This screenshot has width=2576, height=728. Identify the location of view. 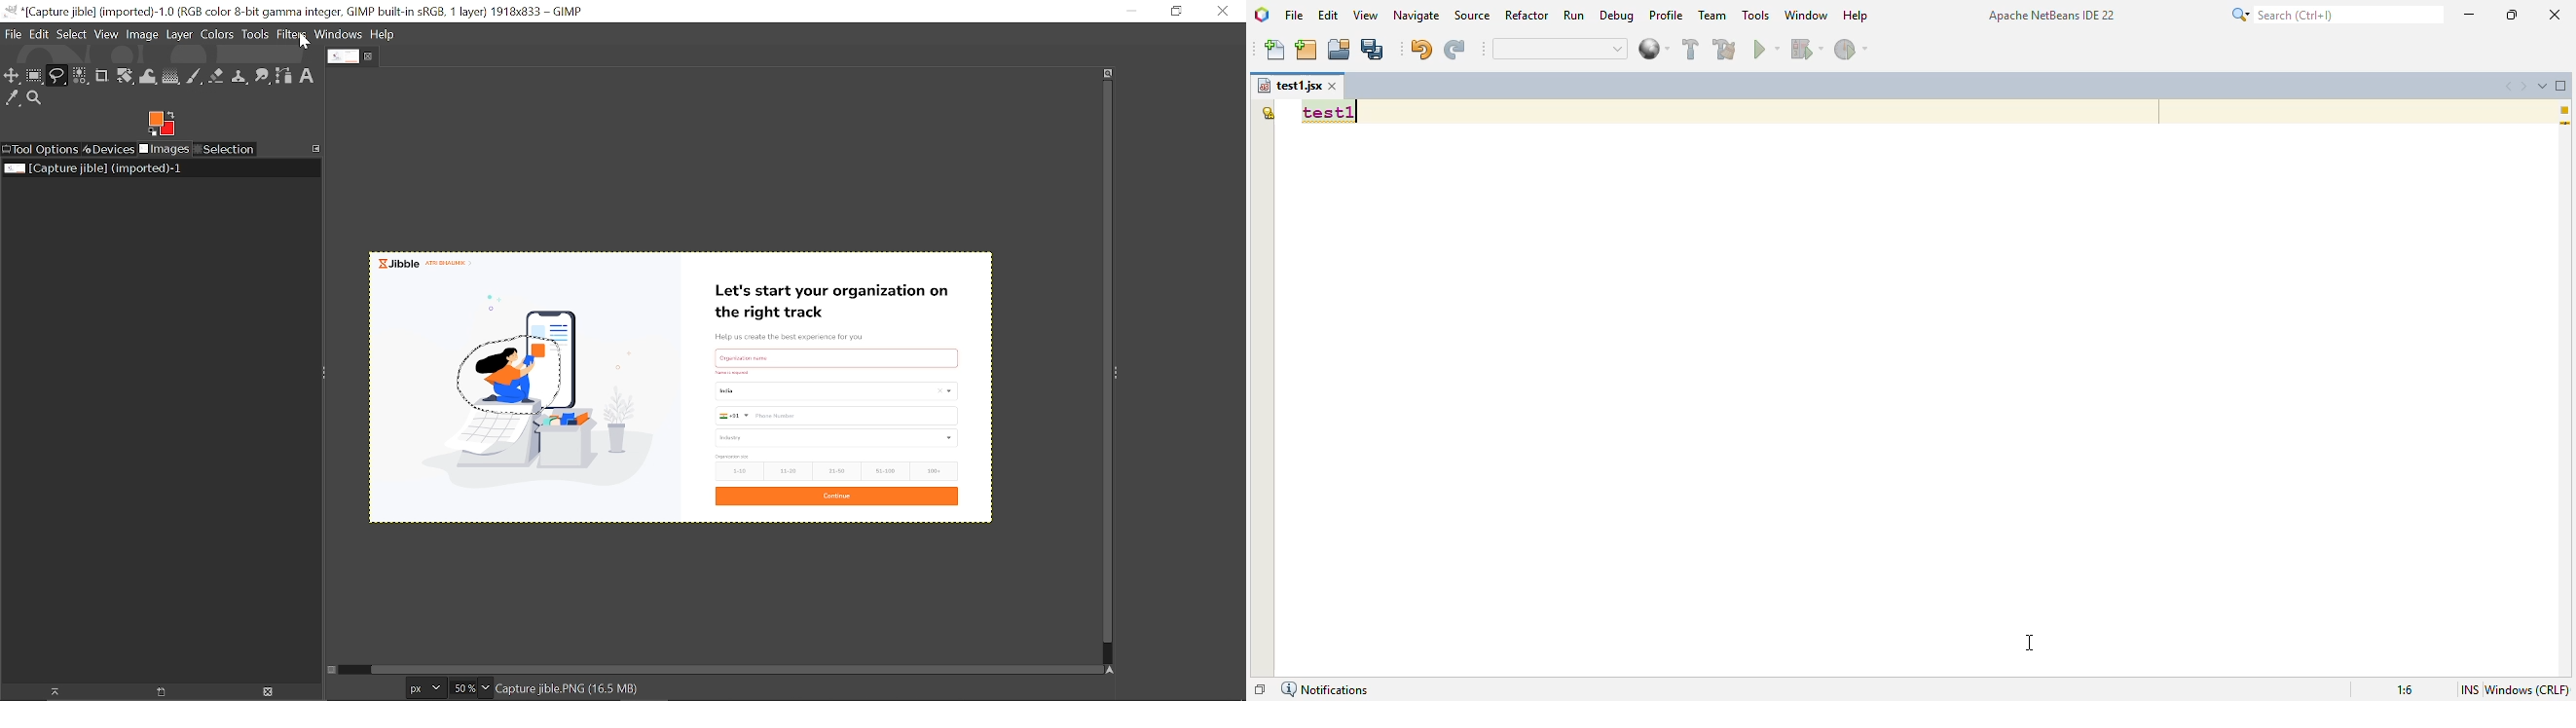
(1366, 16).